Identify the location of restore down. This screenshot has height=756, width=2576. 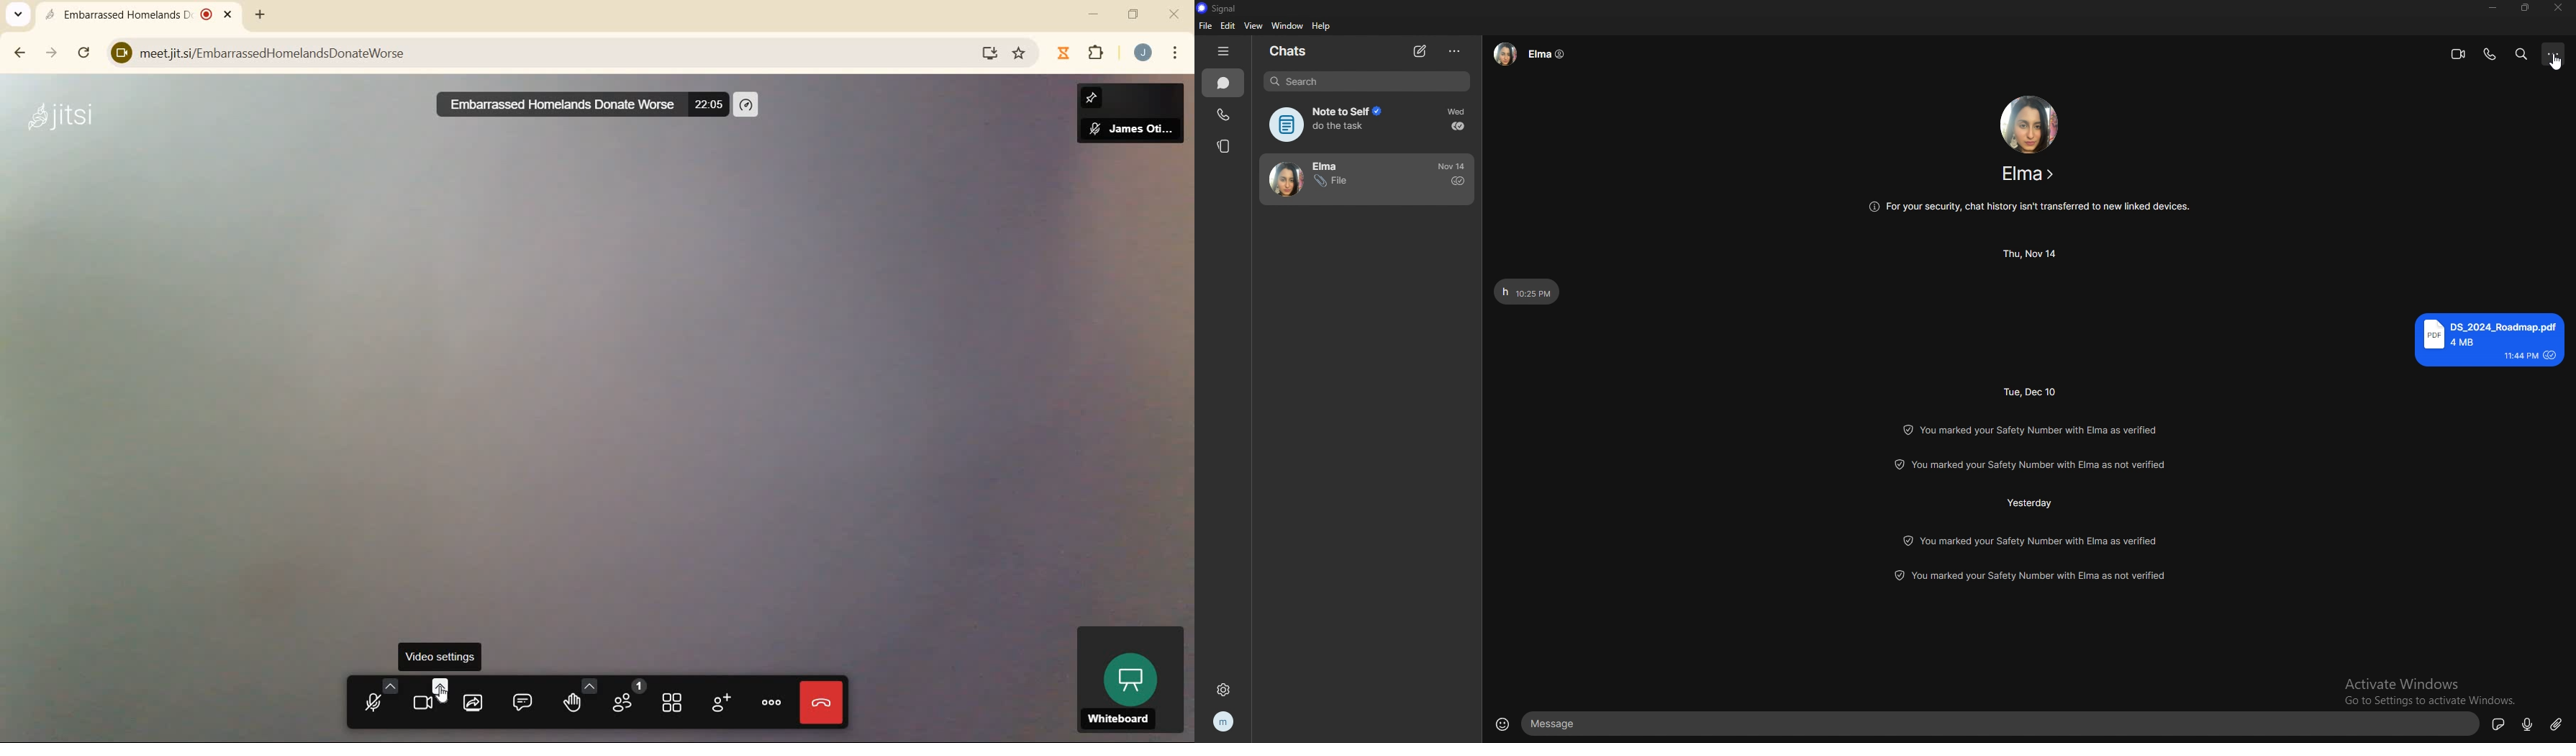
(1133, 14).